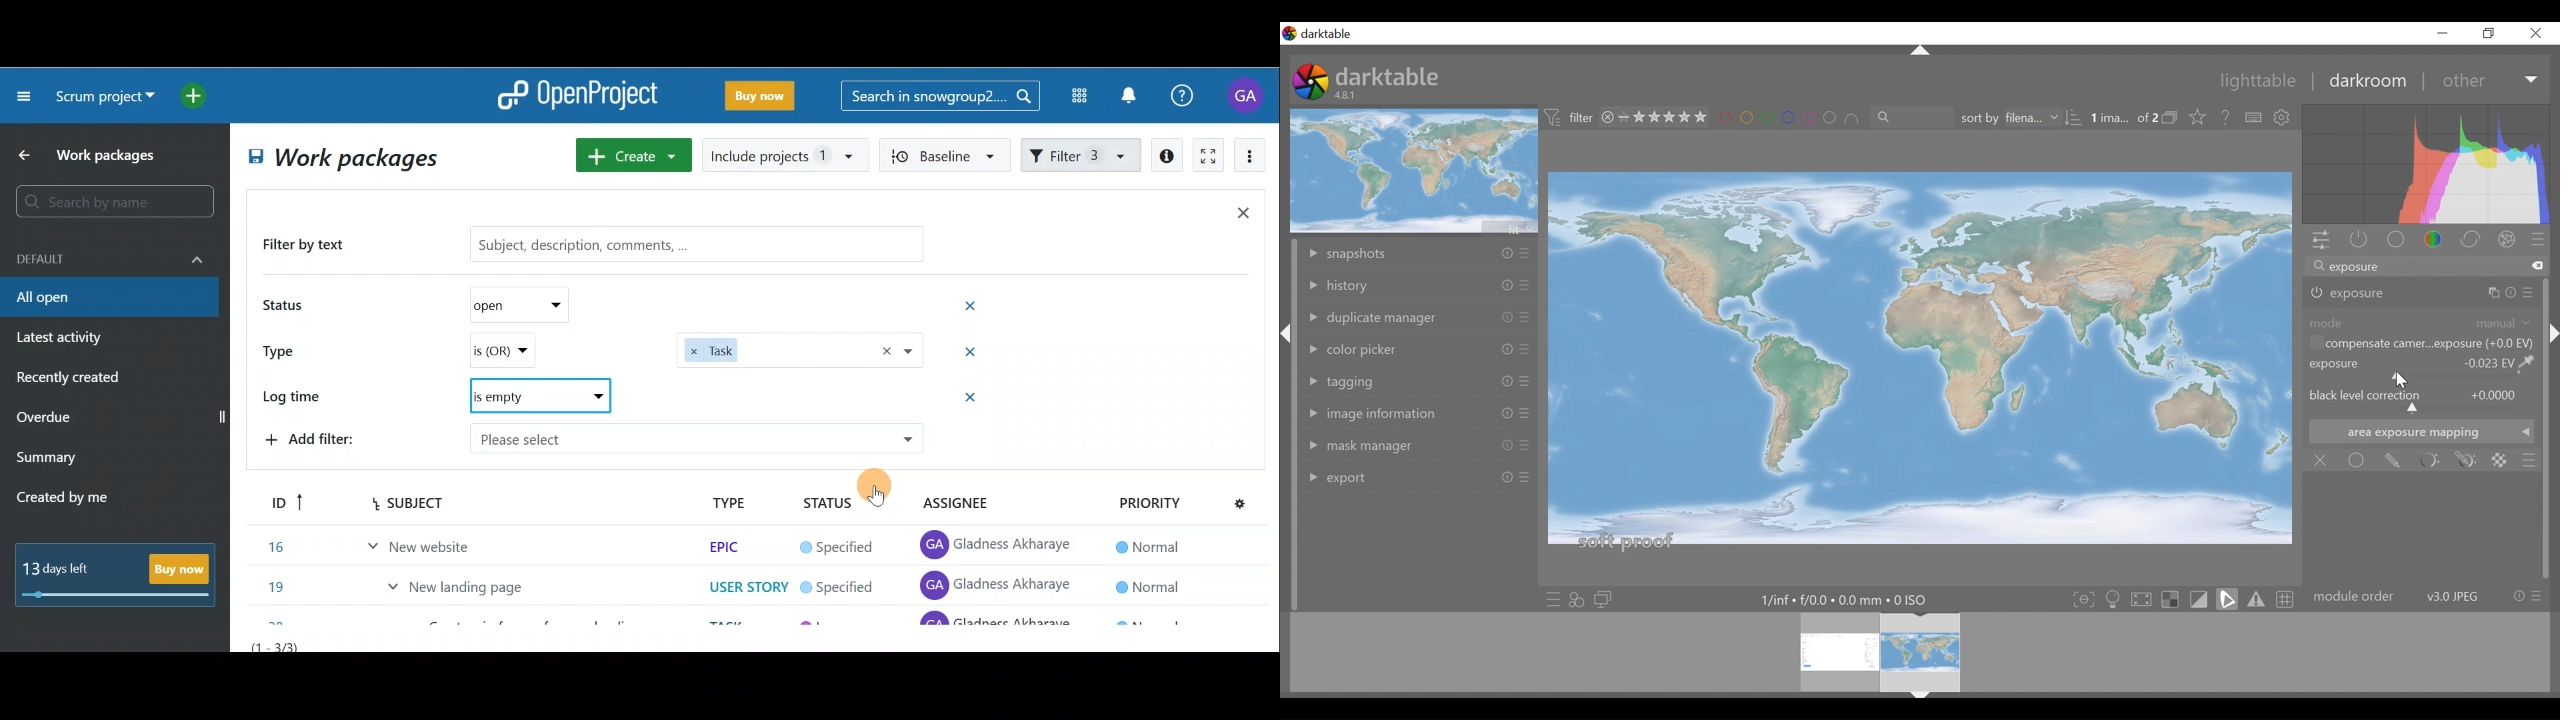 This screenshot has height=728, width=2576. What do you see at coordinates (286, 307) in the screenshot?
I see `Status` at bounding box center [286, 307].